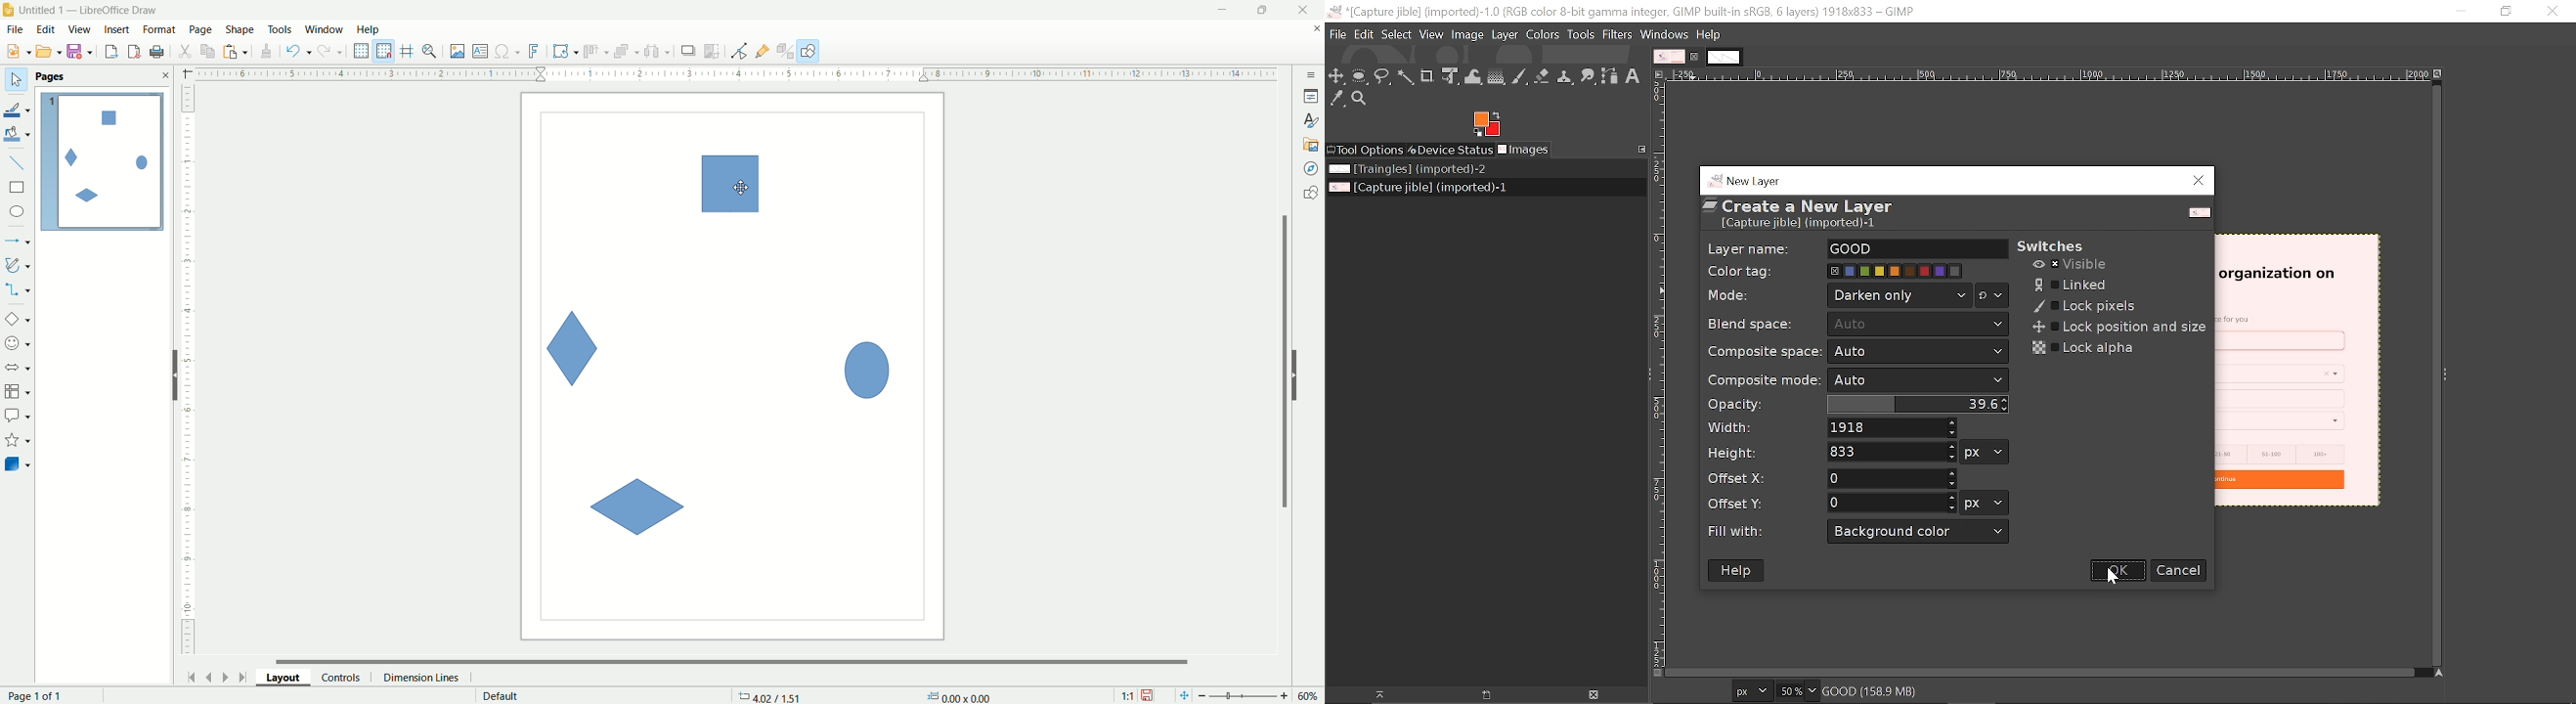  Describe the element at coordinates (16, 52) in the screenshot. I see `new` at that location.